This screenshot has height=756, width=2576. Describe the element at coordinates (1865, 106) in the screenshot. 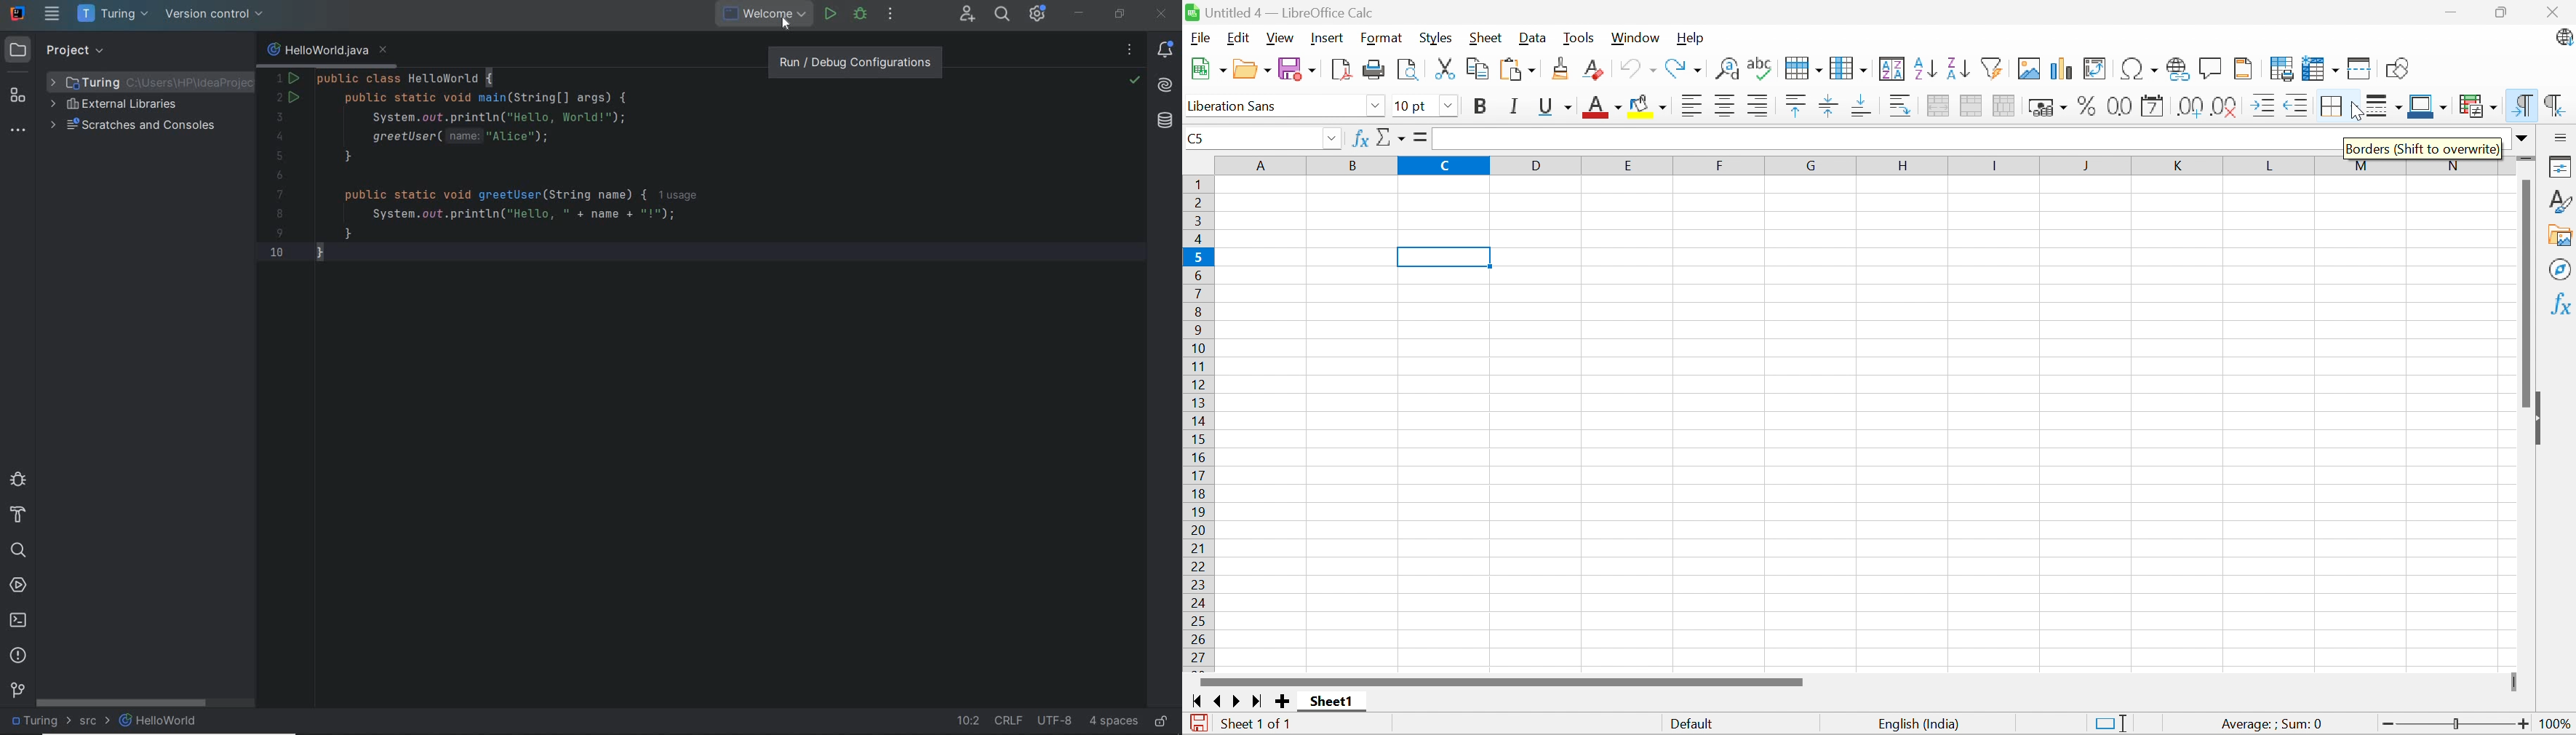

I see `Align bottom` at that location.